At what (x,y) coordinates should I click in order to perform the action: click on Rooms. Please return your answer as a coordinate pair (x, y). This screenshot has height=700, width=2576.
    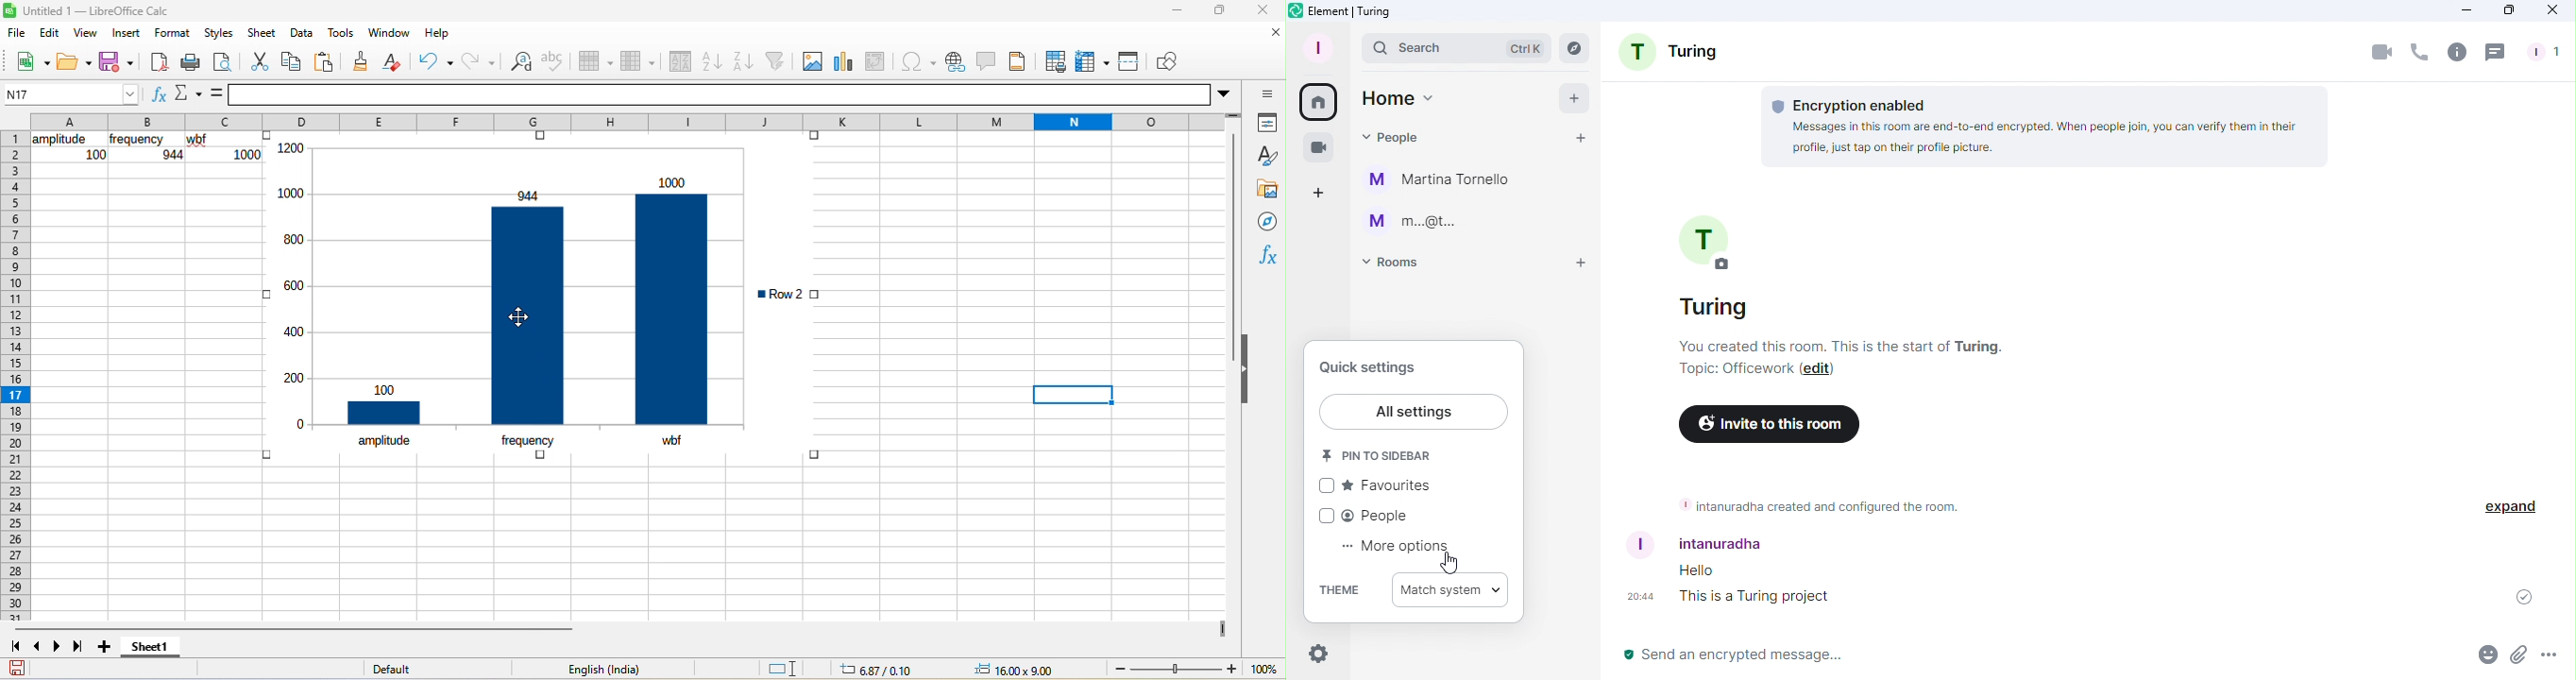
    Looking at the image, I should click on (1399, 267).